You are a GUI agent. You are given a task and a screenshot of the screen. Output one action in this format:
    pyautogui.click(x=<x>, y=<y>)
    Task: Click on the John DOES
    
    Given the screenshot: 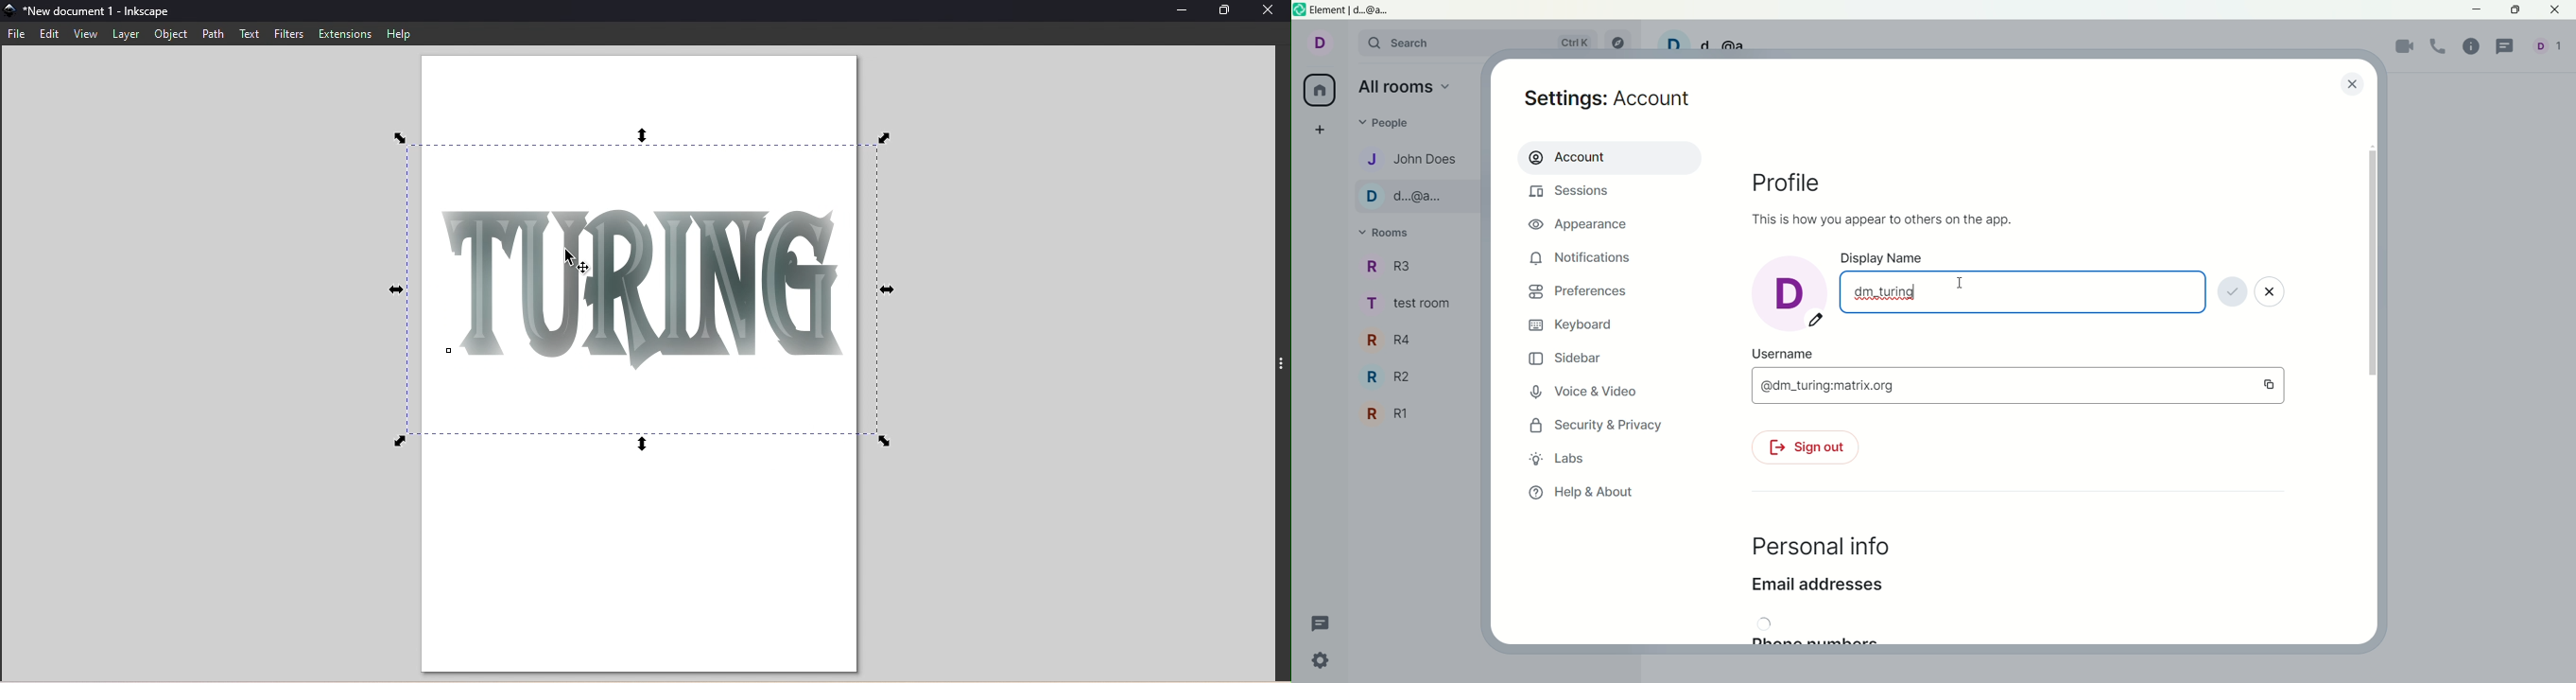 What is the action you would take?
    pyautogui.click(x=1407, y=158)
    